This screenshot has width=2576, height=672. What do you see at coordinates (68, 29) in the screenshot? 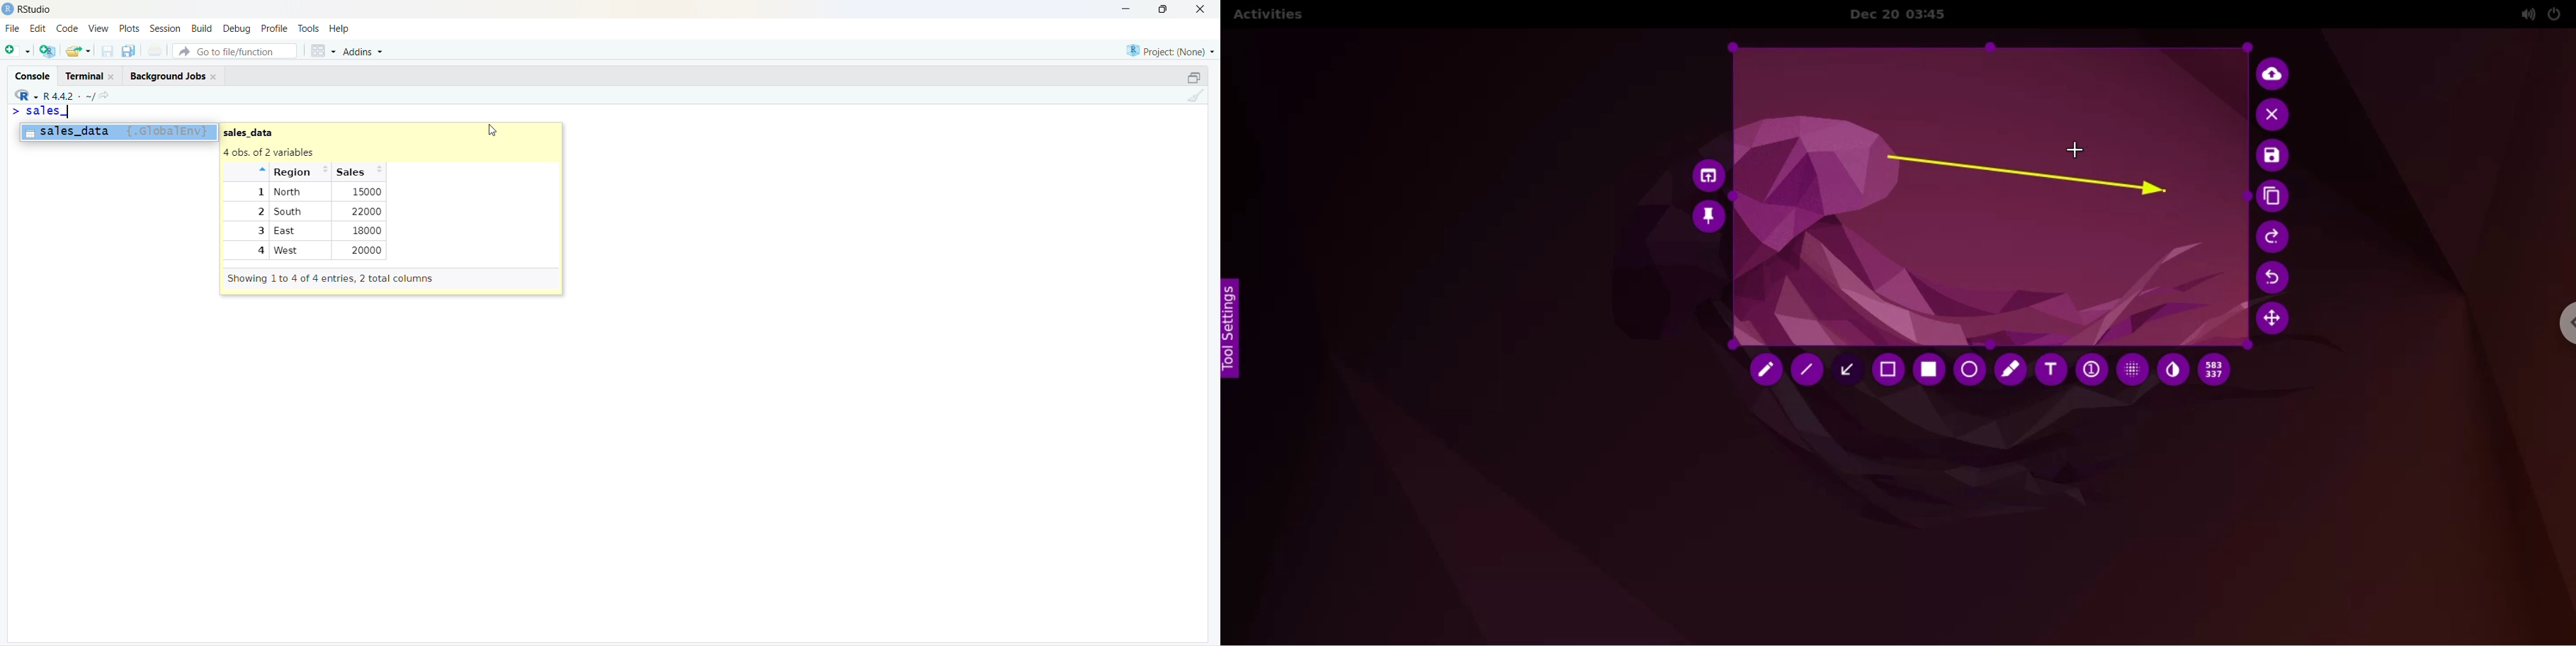
I see `Code` at bounding box center [68, 29].